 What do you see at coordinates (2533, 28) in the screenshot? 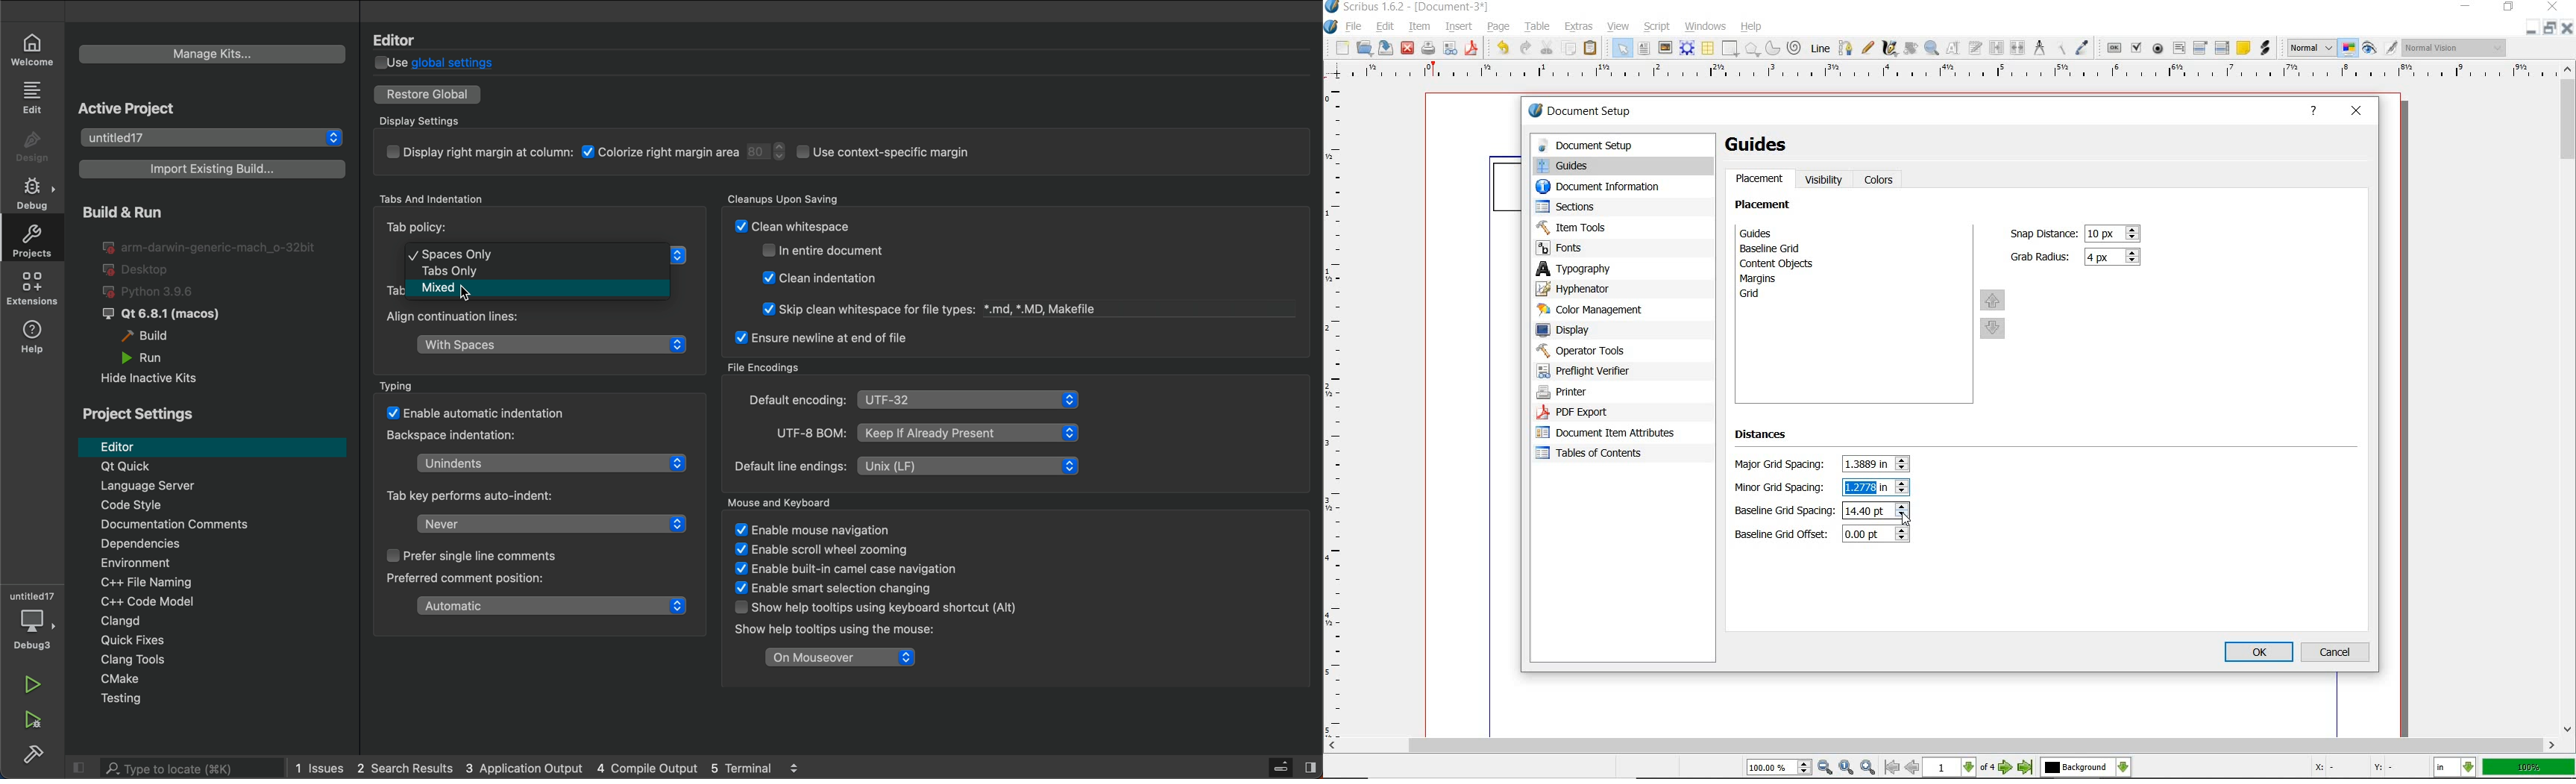
I see `minimize` at bounding box center [2533, 28].